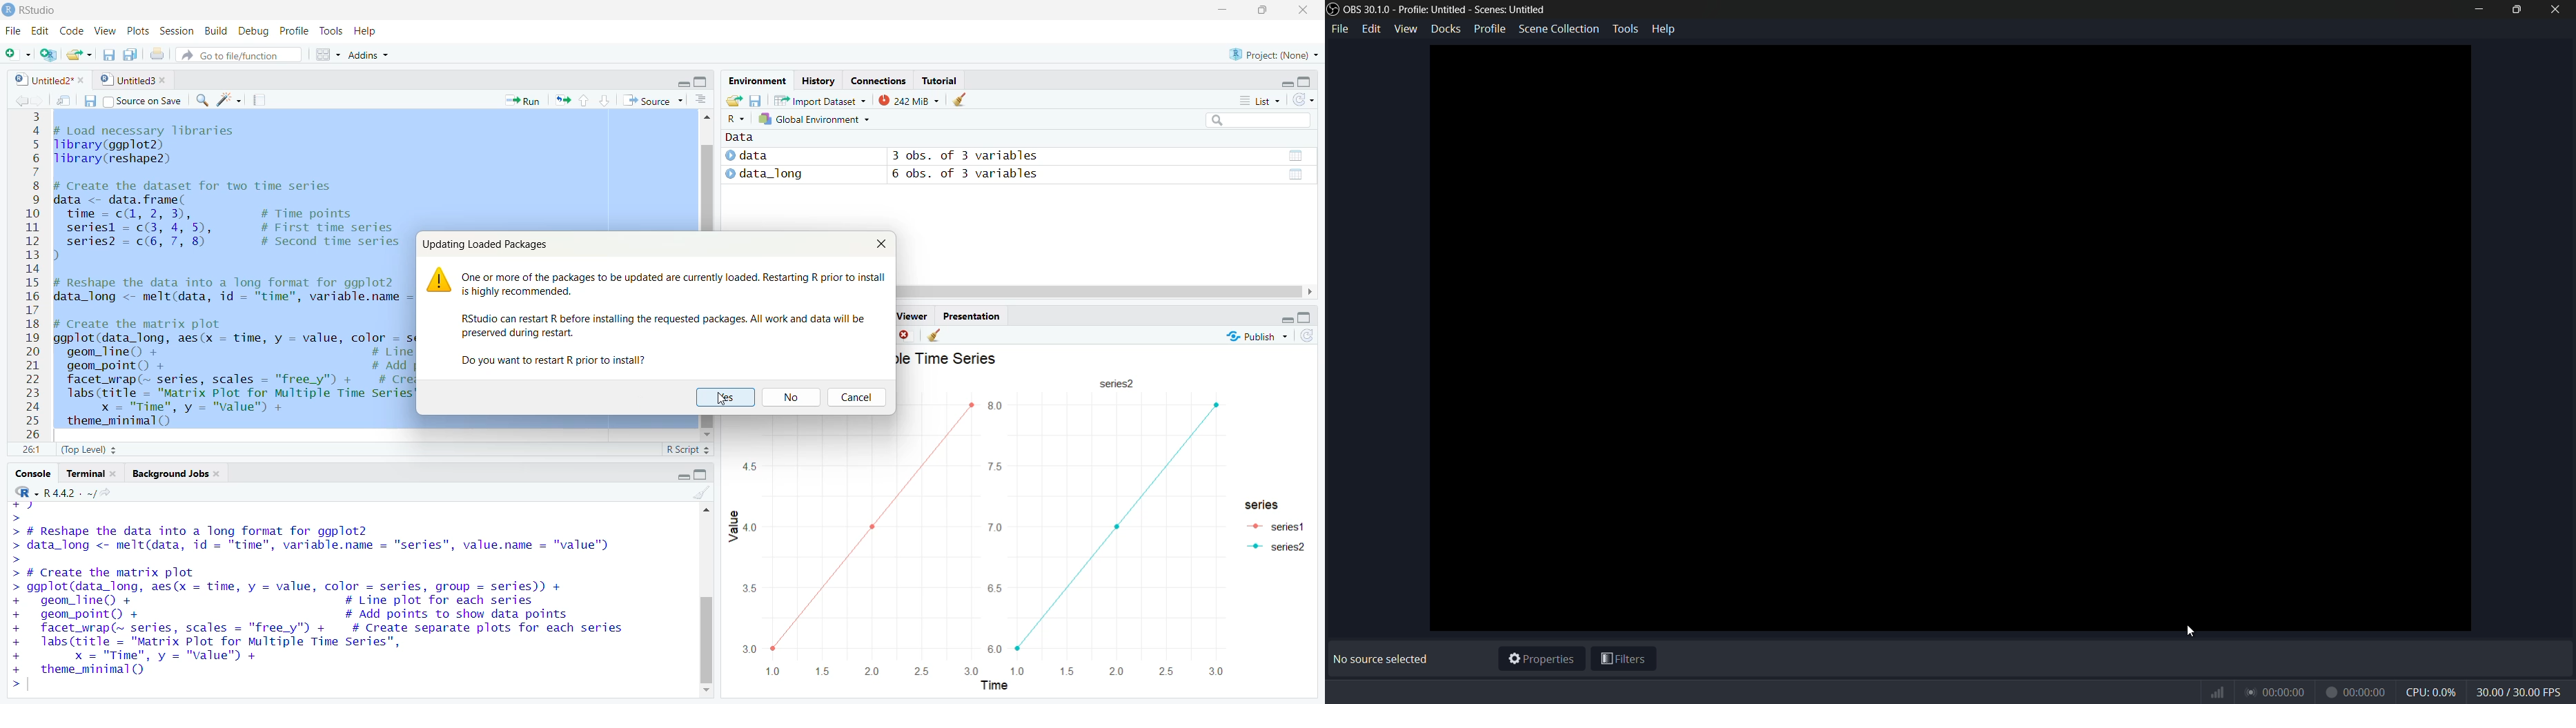 This screenshot has width=2576, height=728. I want to click on R, so click(734, 119).